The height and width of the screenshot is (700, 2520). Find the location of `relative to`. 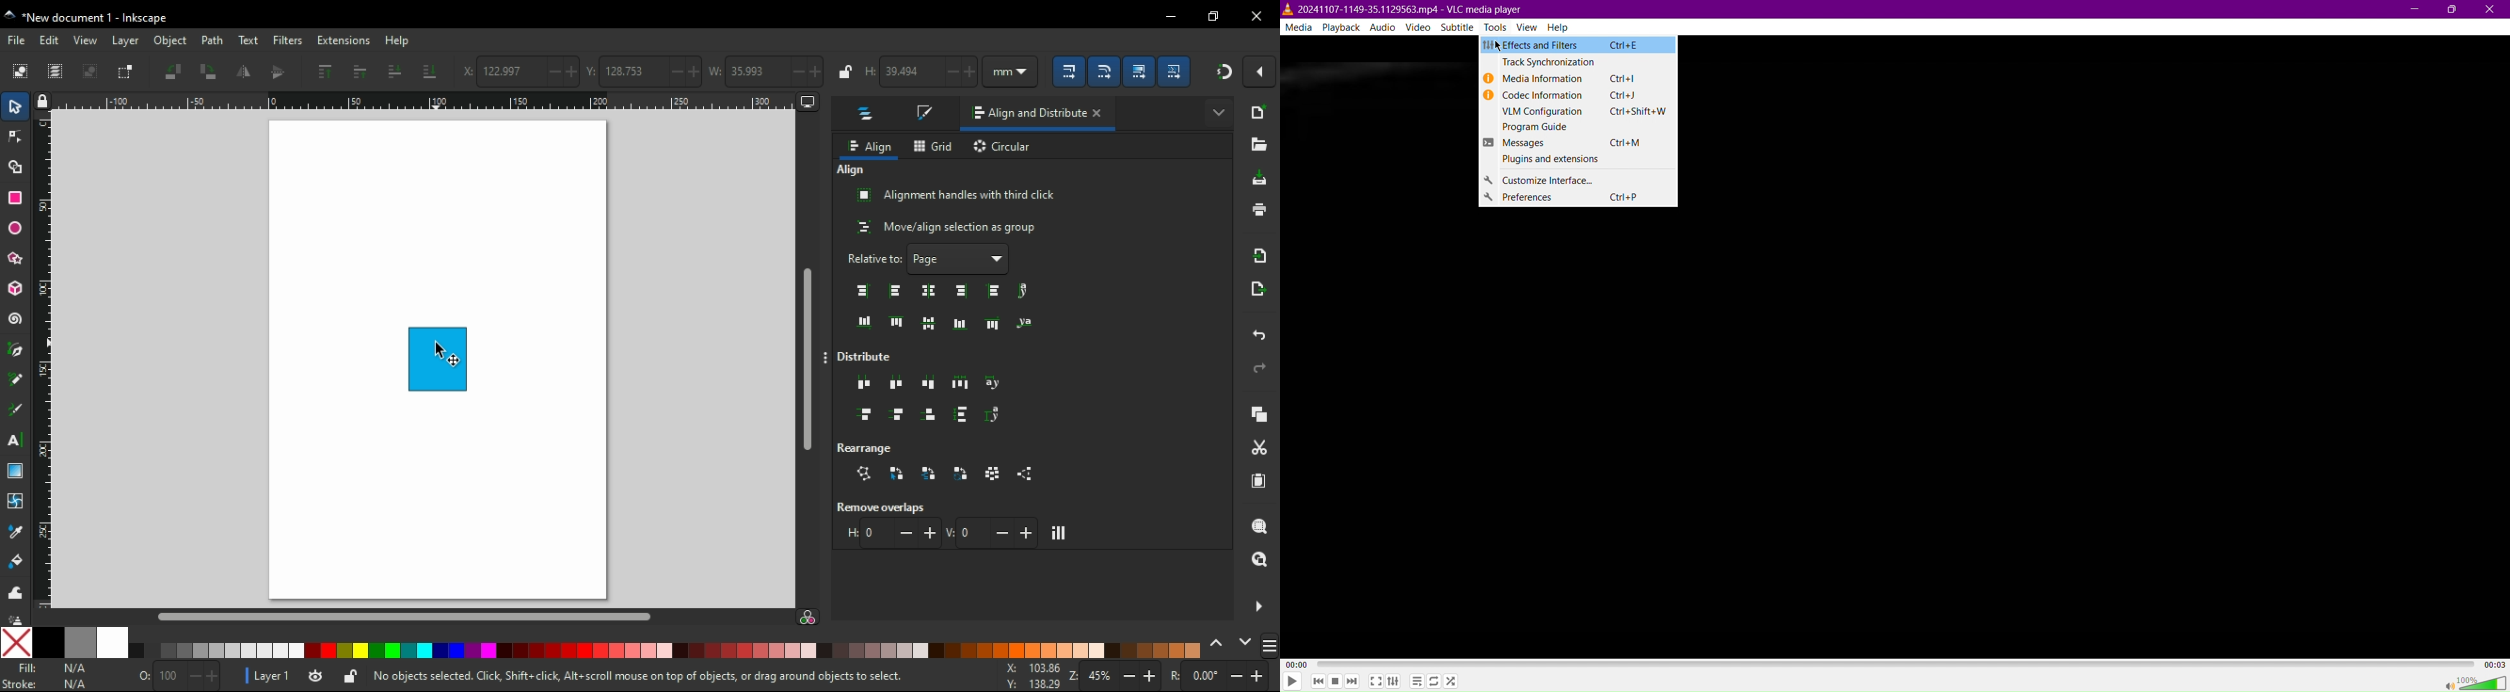

relative to is located at coordinates (913, 258).